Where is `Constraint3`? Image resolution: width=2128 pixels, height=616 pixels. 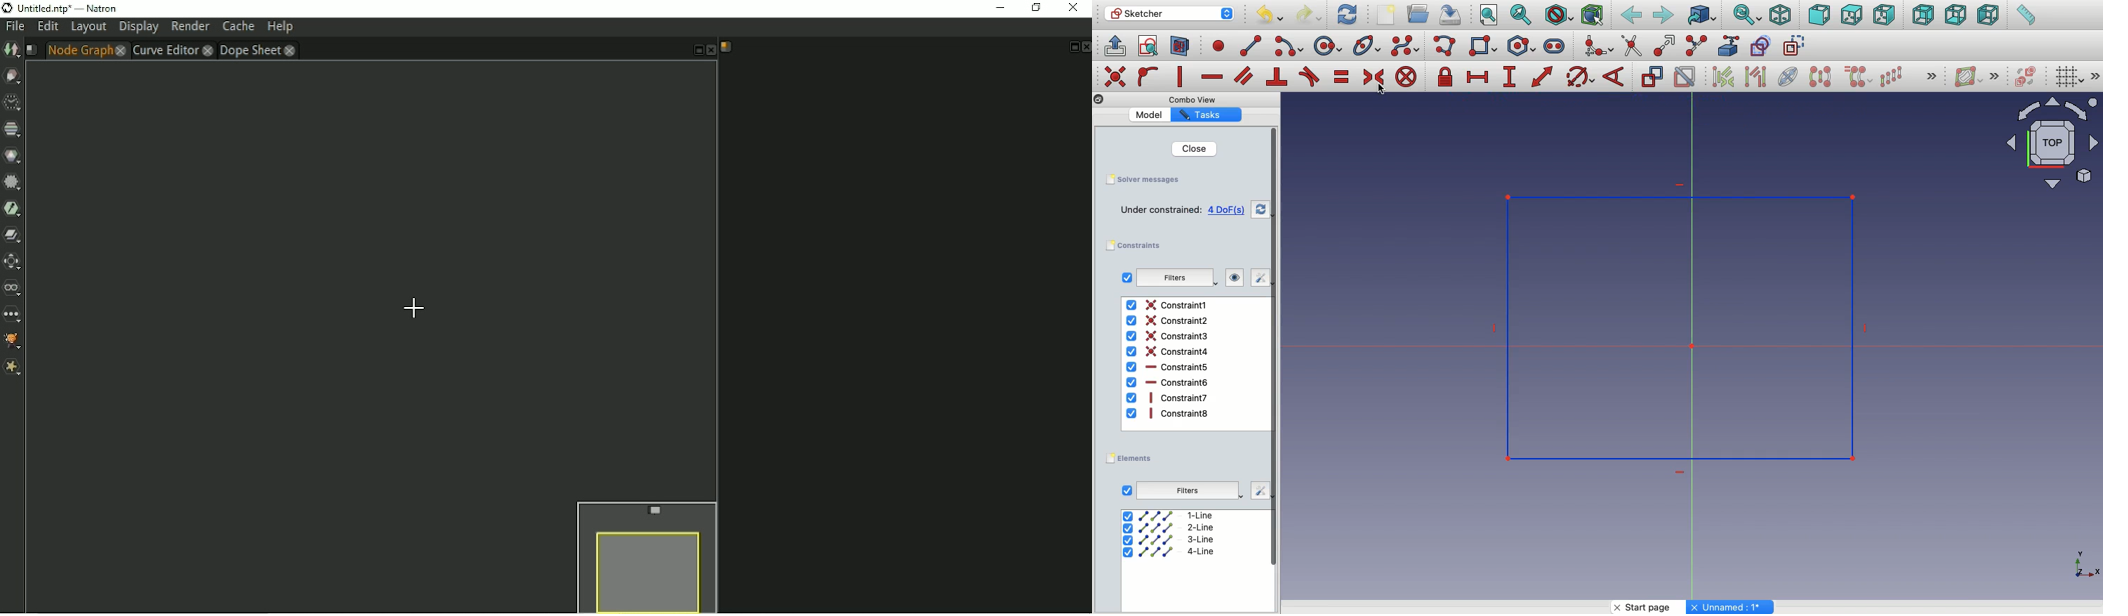 Constraint3 is located at coordinates (1169, 337).